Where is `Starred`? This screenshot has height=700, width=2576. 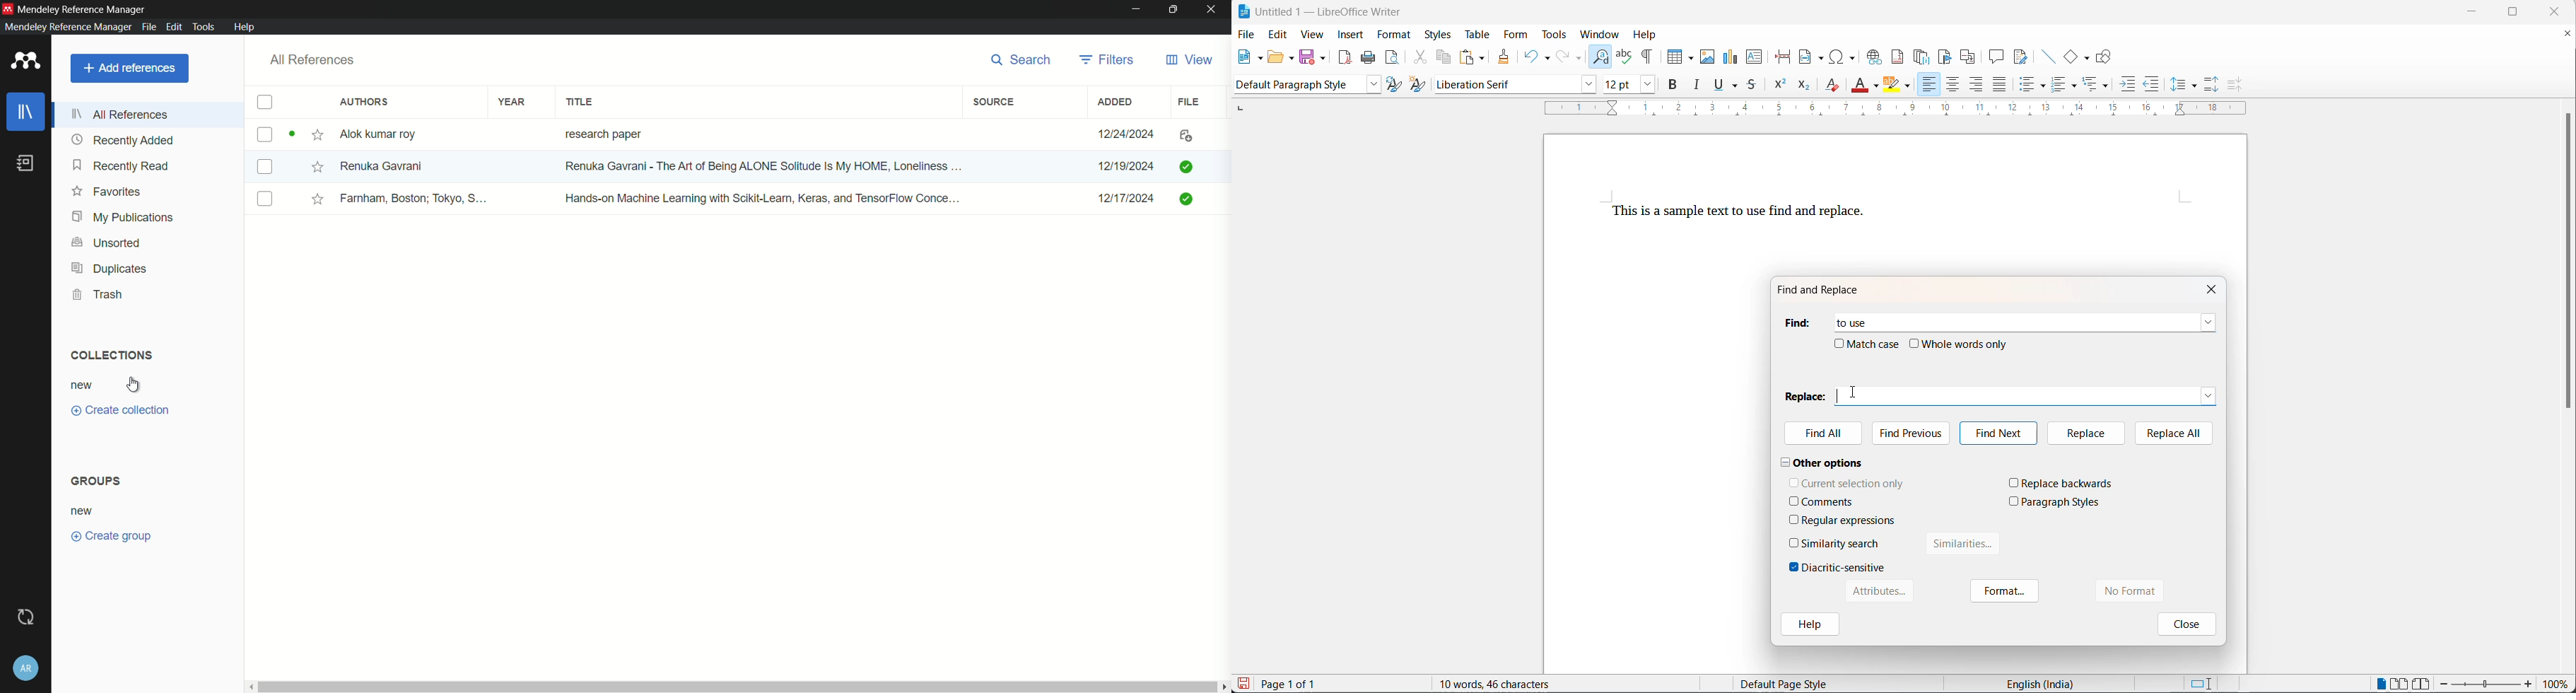
Starred is located at coordinates (314, 166).